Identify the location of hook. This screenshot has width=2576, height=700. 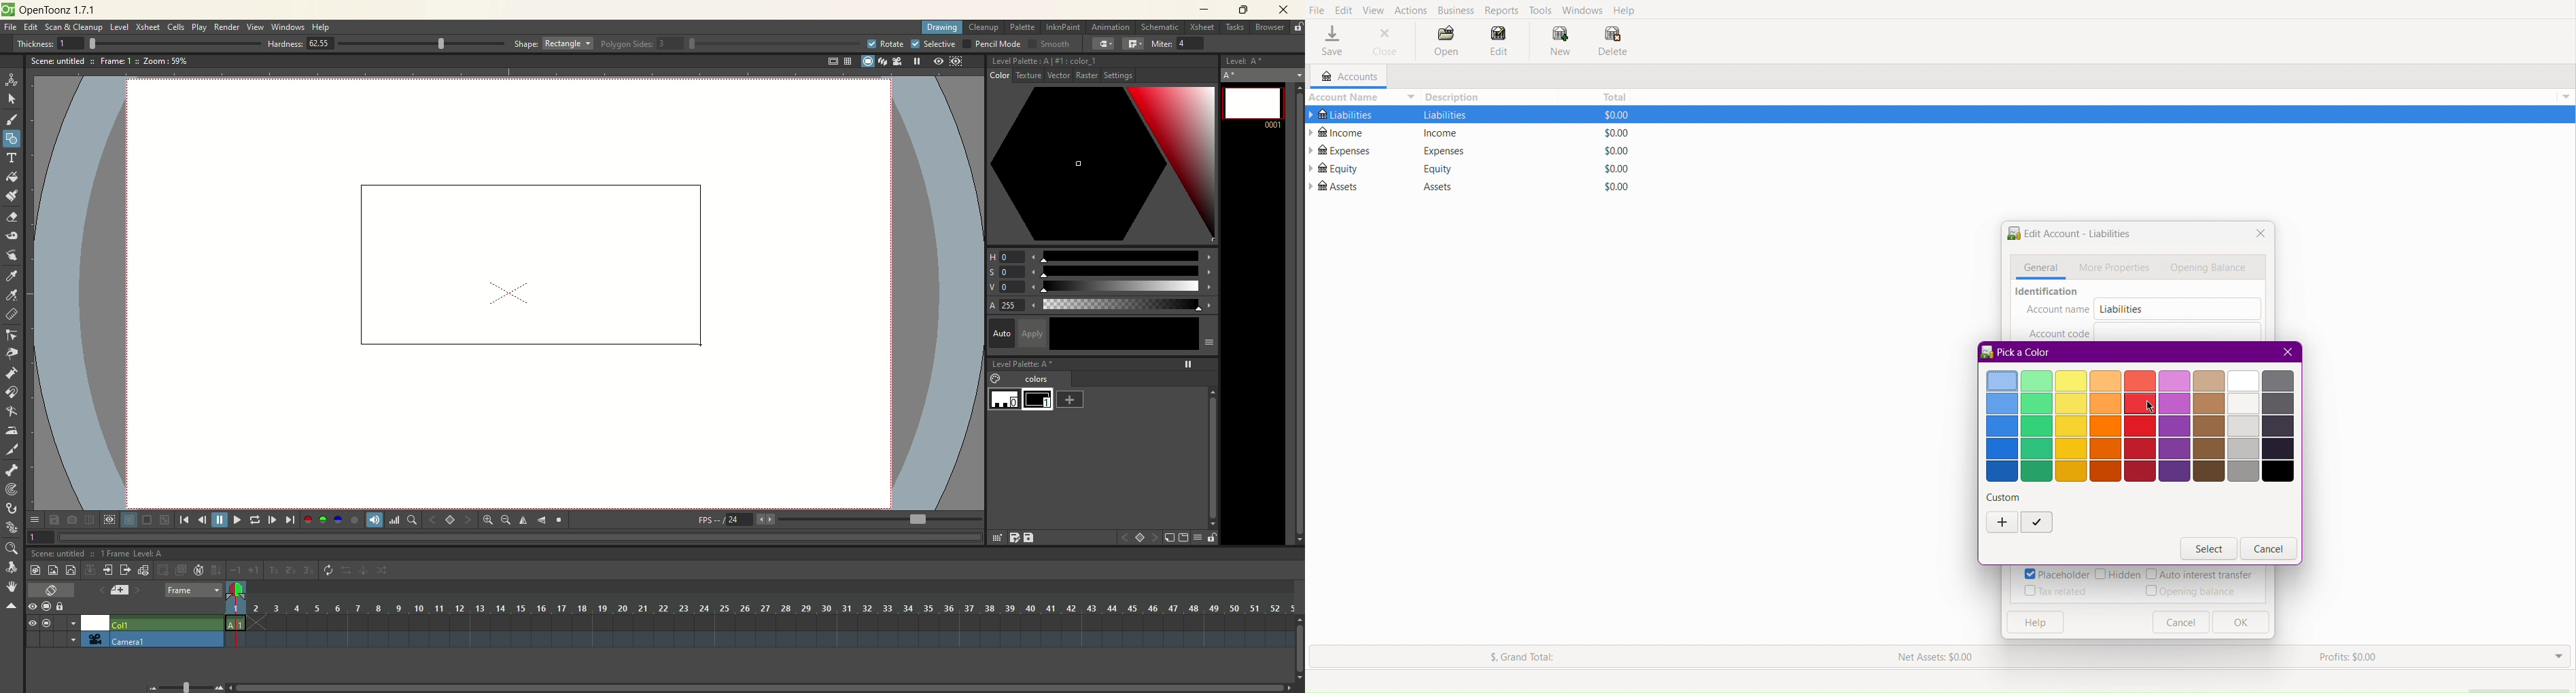
(13, 510).